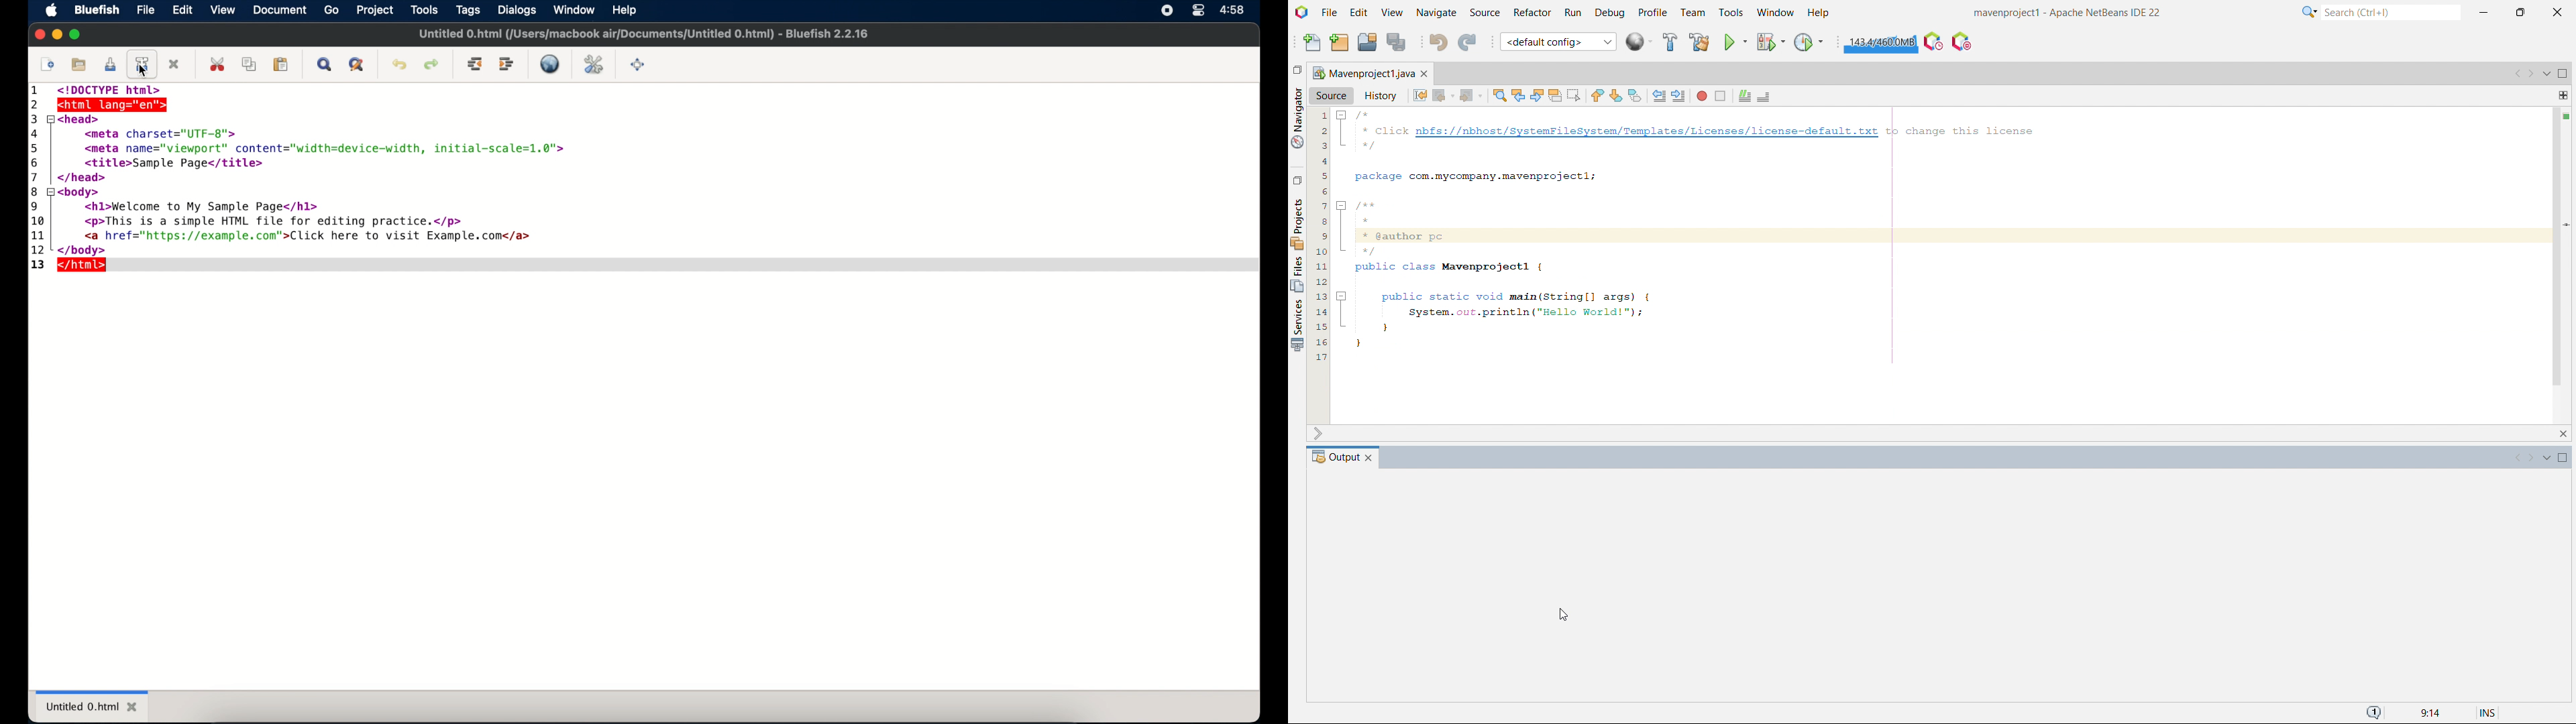 This screenshot has width=2576, height=728. What do you see at coordinates (1369, 457) in the screenshot?
I see `Close` at bounding box center [1369, 457].